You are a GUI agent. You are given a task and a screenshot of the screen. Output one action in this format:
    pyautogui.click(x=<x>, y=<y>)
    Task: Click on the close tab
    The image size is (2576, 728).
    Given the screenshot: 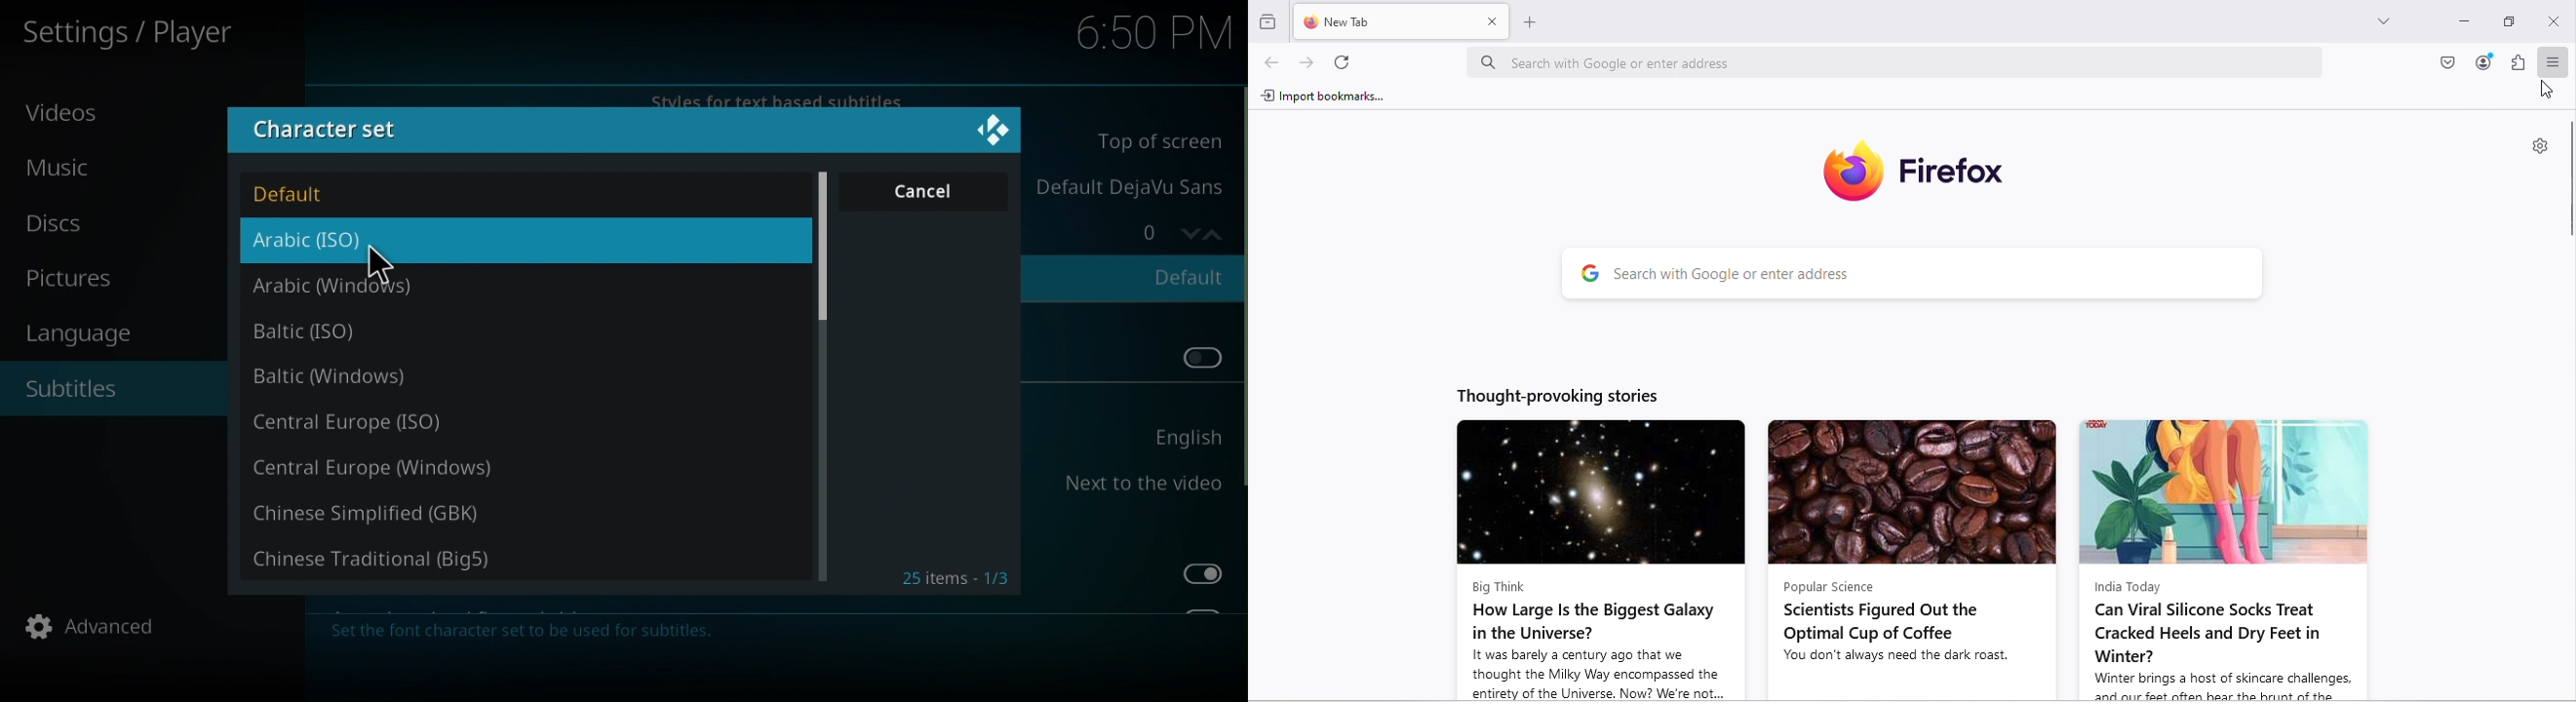 What is the action you would take?
    pyautogui.click(x=1489, y=18)
    